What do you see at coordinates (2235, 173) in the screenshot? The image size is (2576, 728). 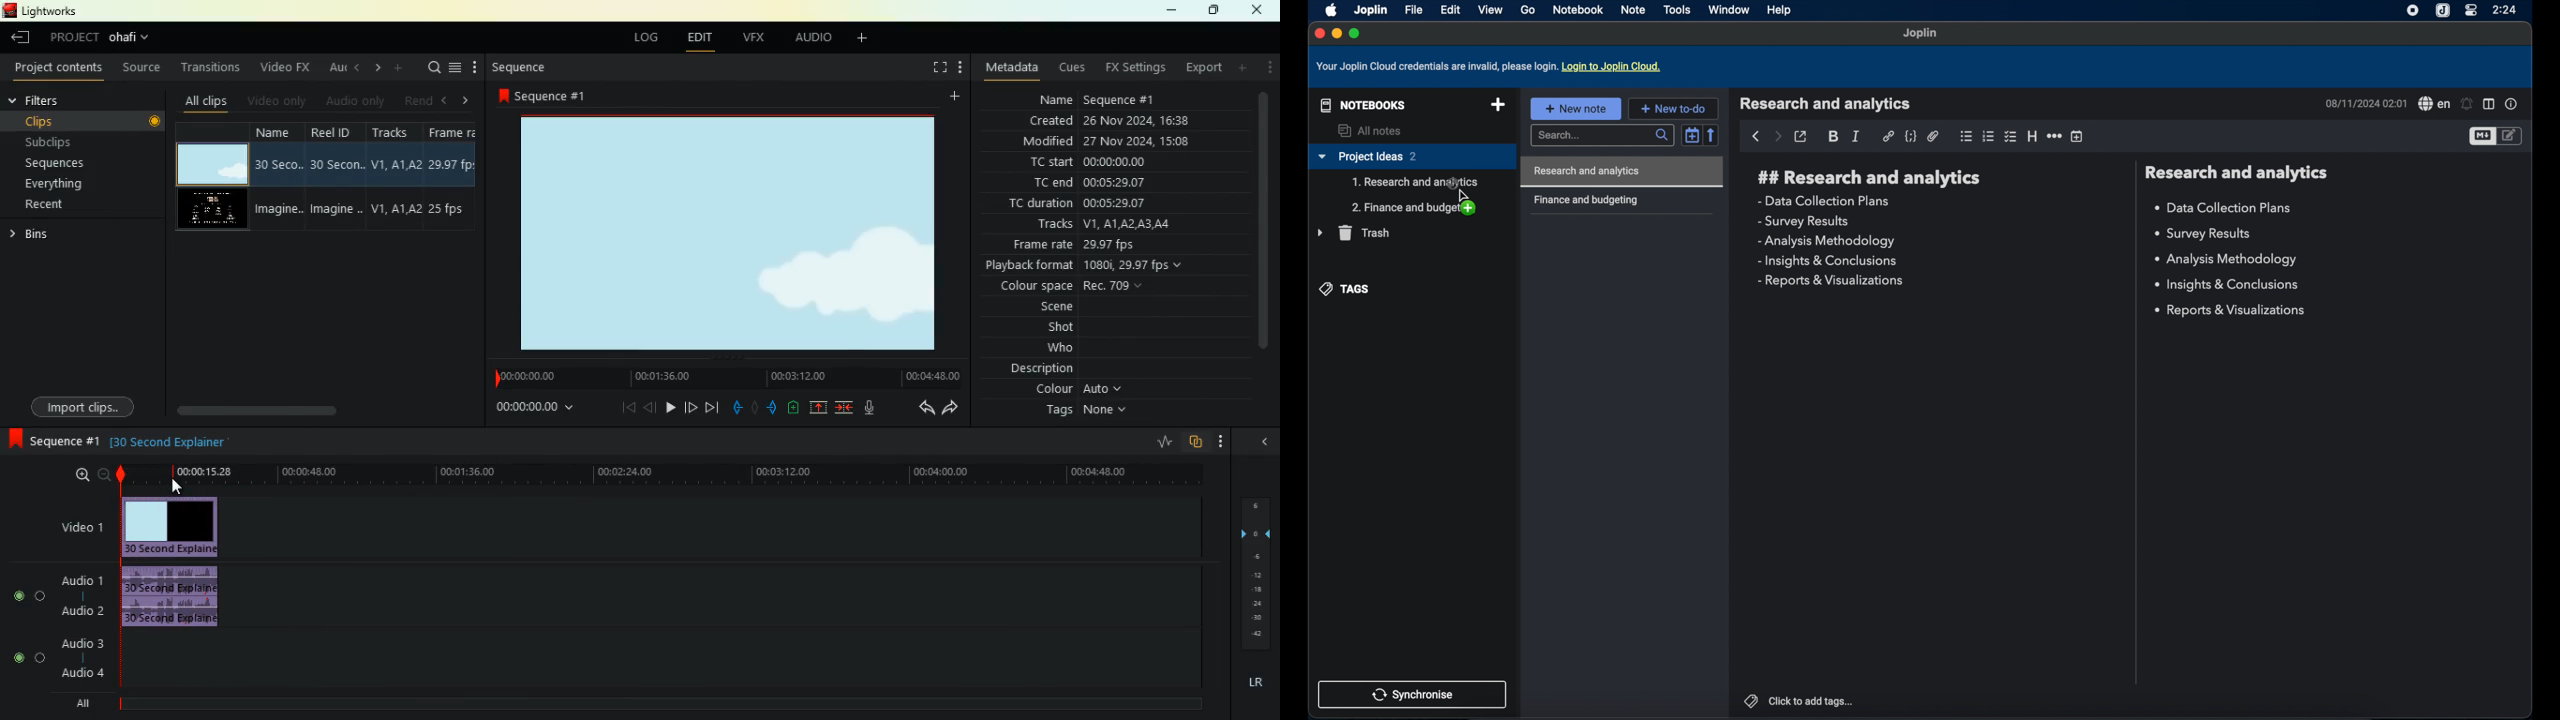 I see `research and analytics` at bounding box center [2235, 173].